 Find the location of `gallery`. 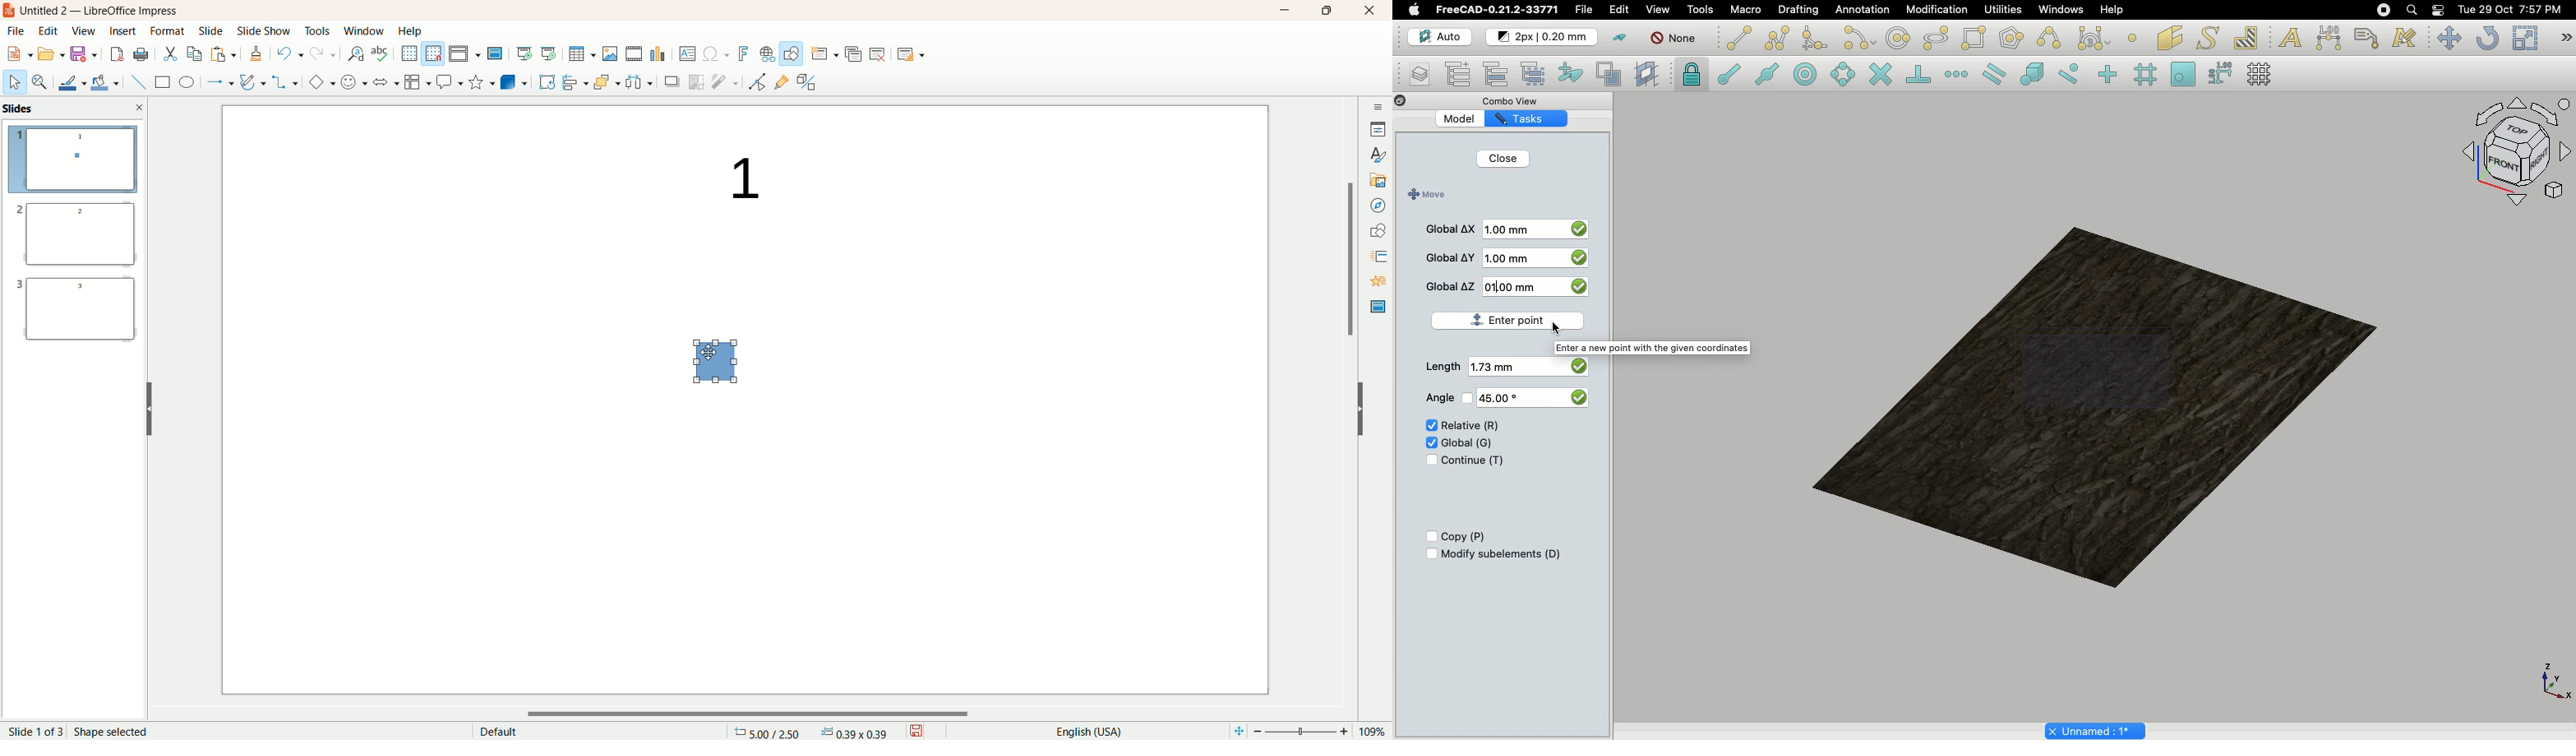

gallery is located at coordinates (1378, 180).